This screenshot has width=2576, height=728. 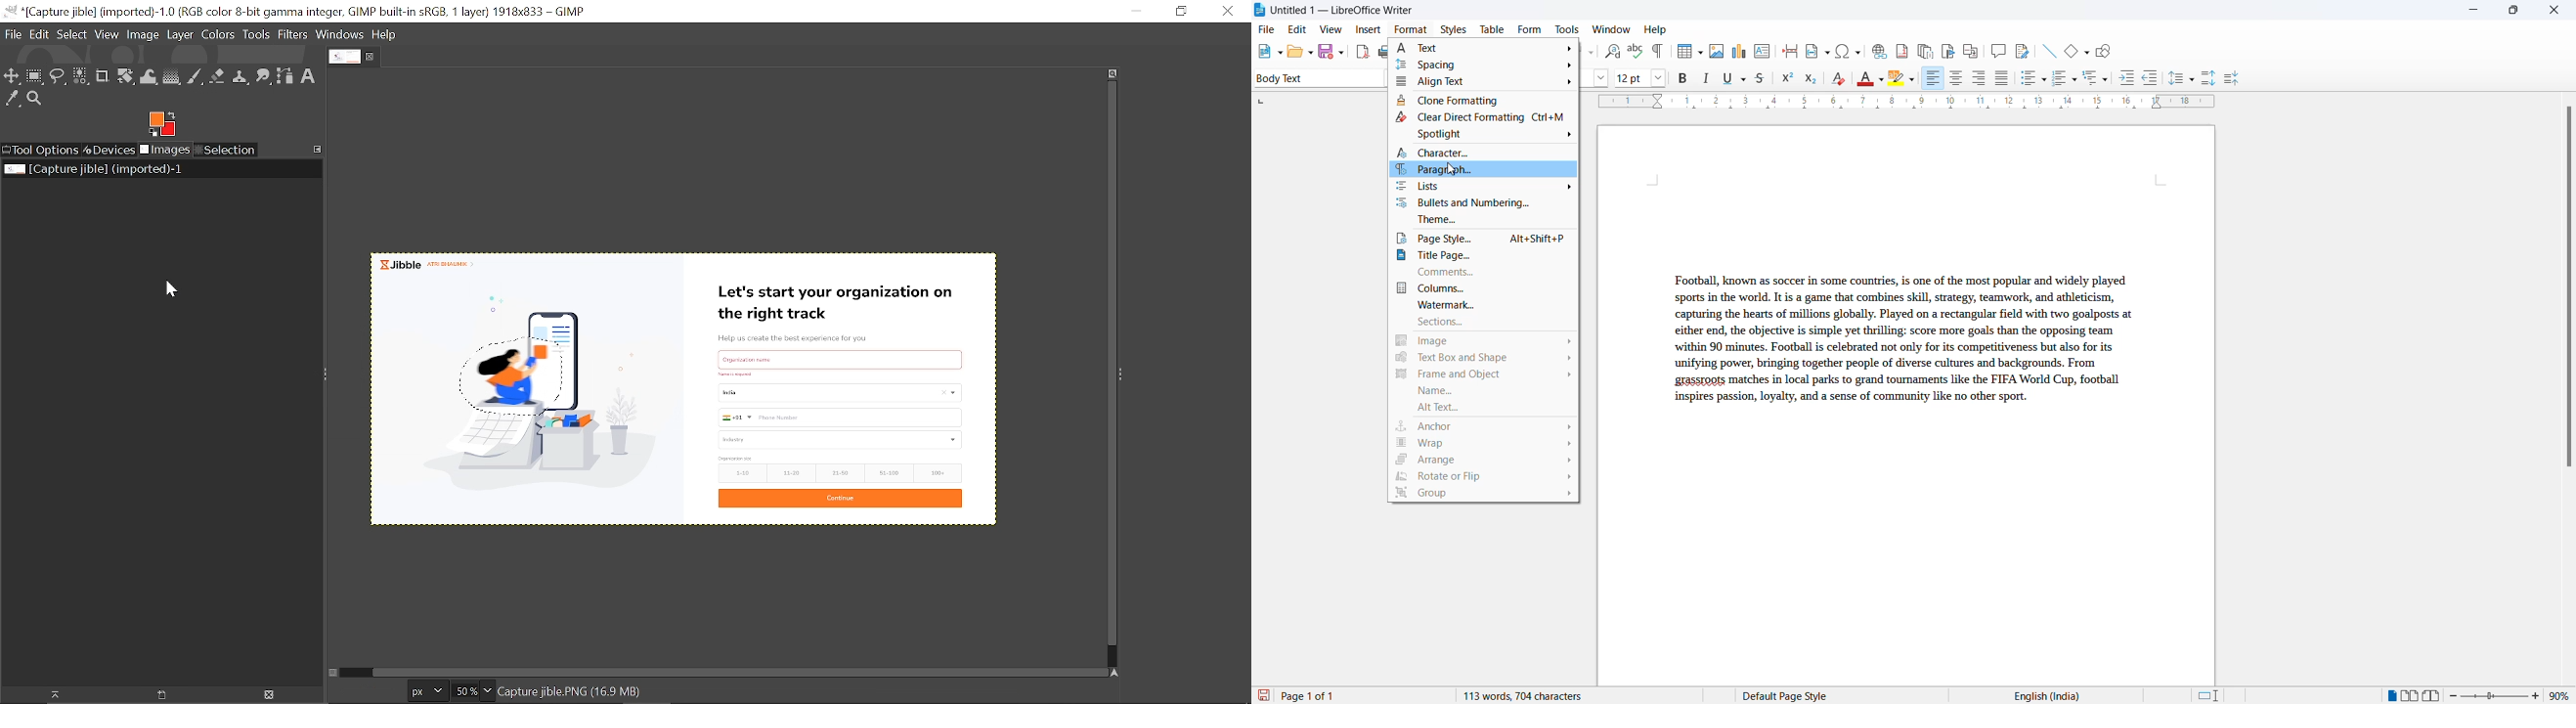 I want to click on line, so click(x=2045, y=49).